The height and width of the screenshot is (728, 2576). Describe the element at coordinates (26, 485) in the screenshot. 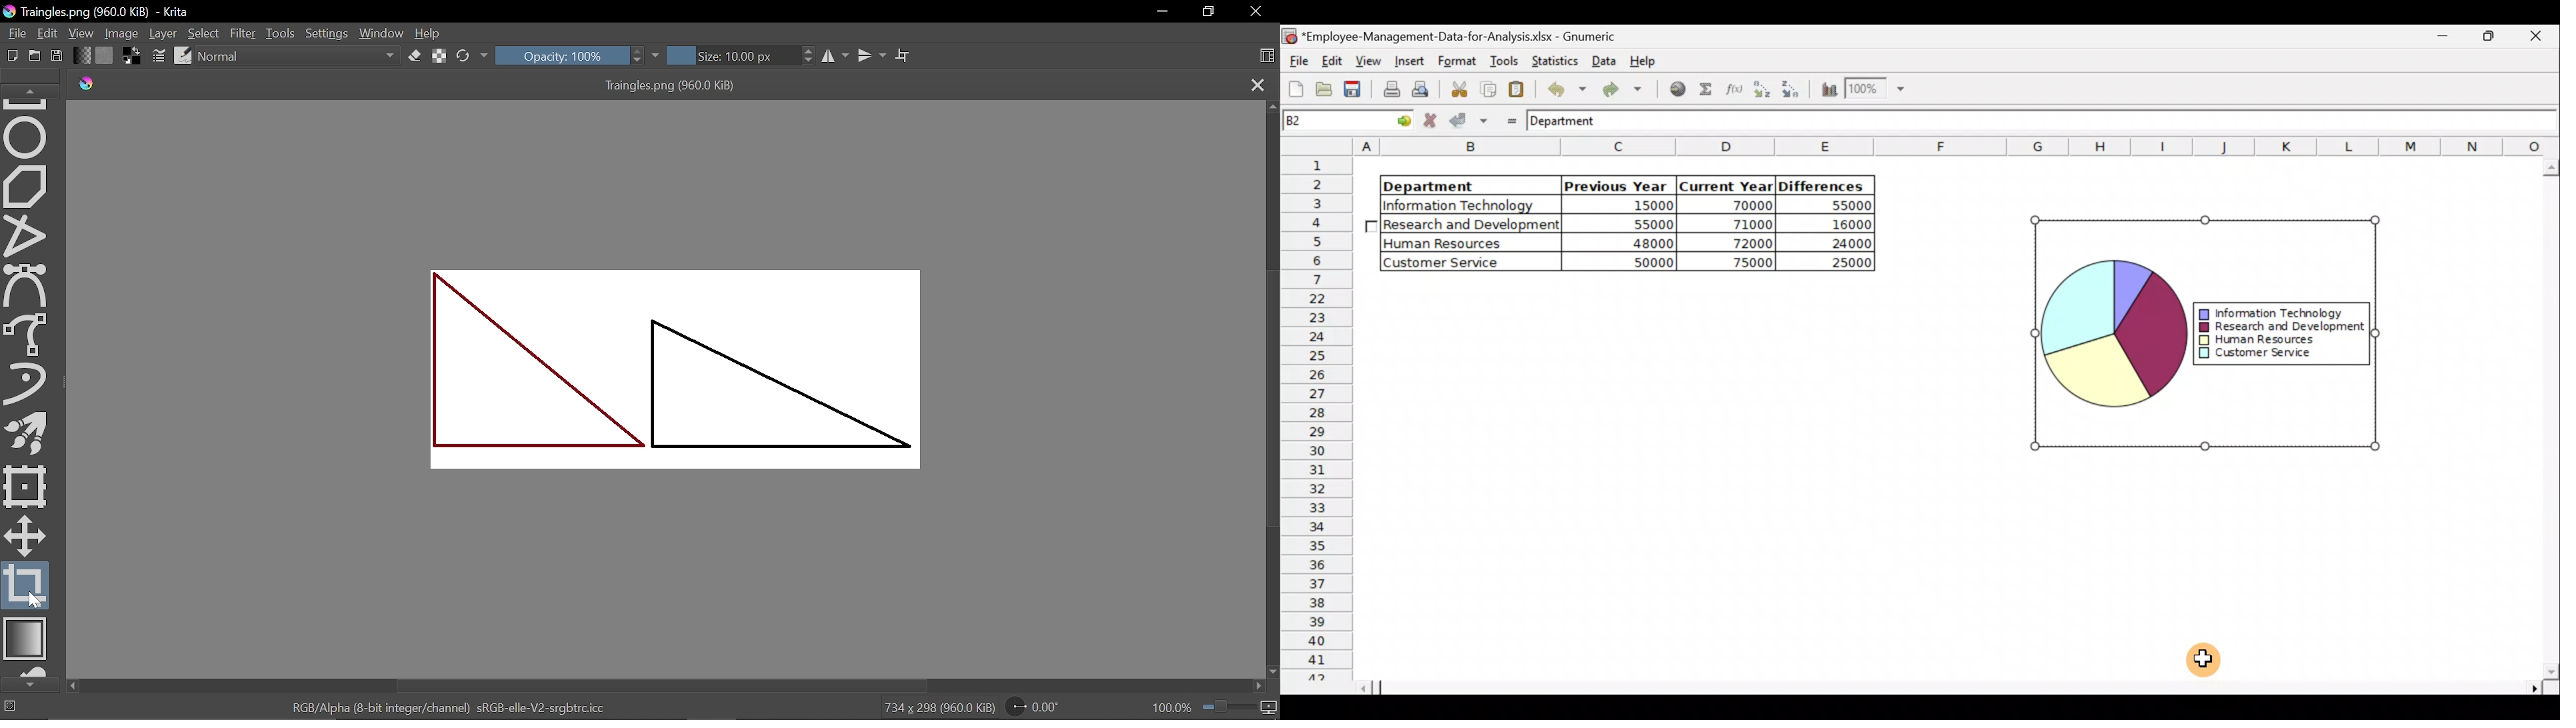

I see `Transform a layer or a selection` at that location.